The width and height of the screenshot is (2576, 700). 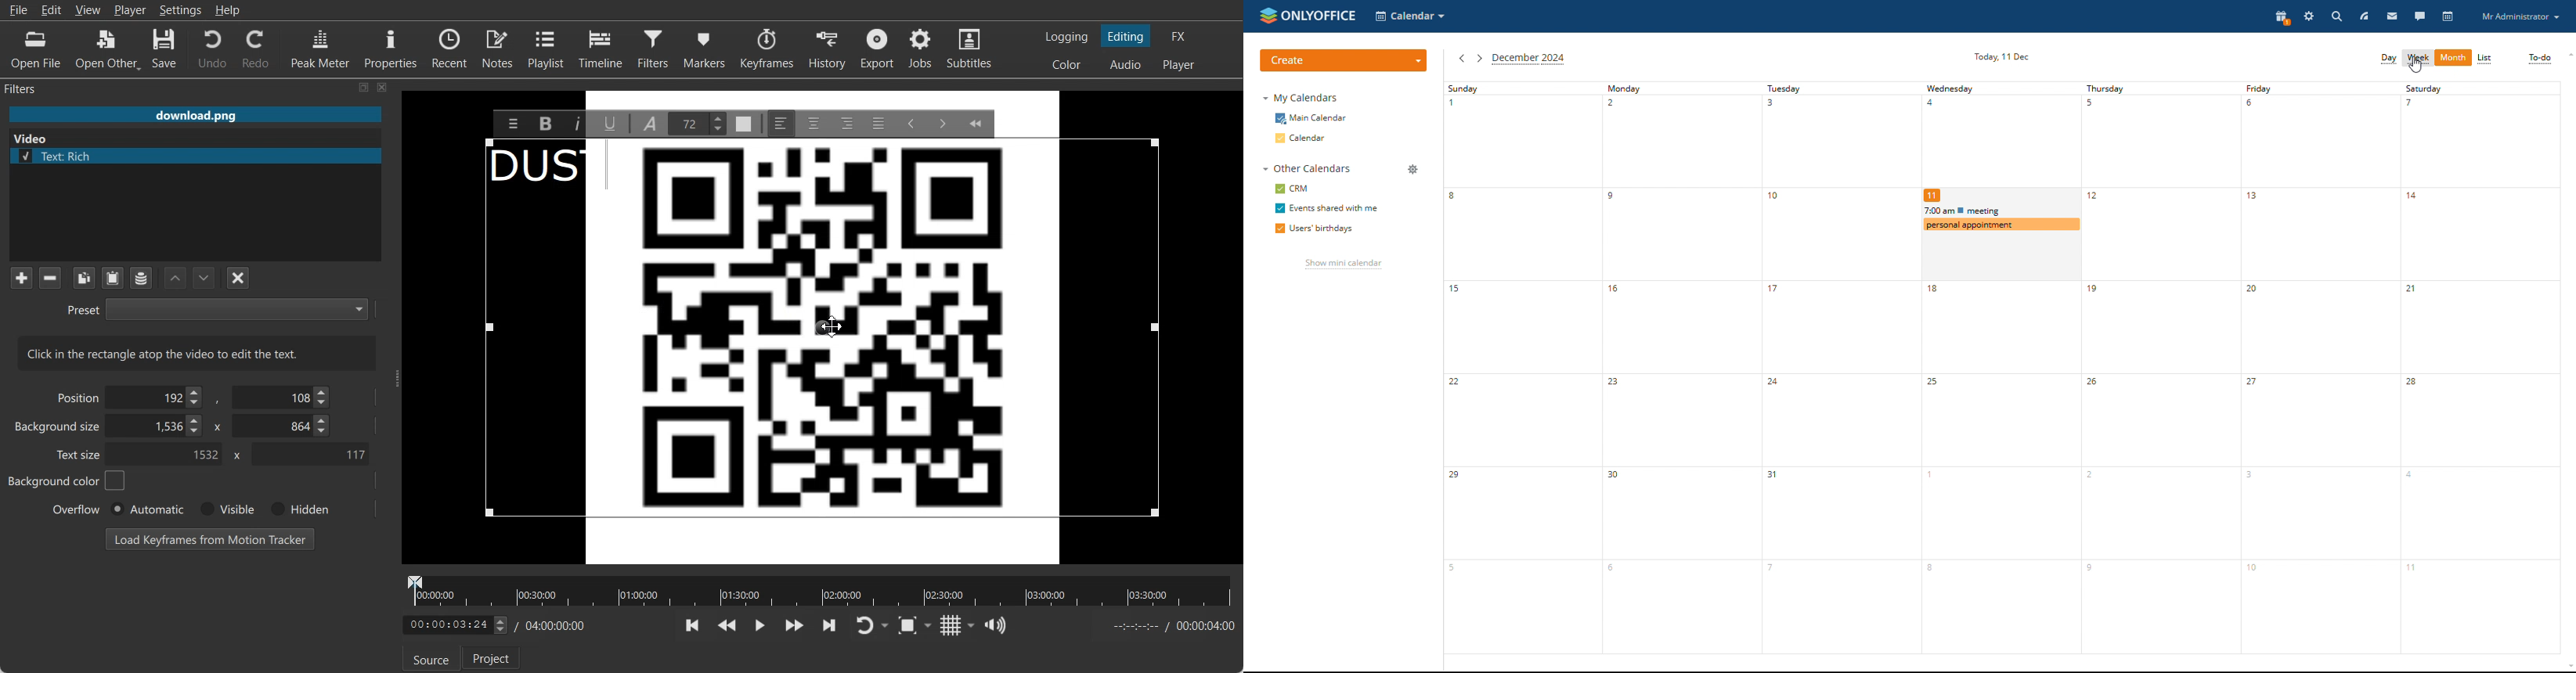 I want to click on Position Y- Coordinate, so click(x=283, y=397).